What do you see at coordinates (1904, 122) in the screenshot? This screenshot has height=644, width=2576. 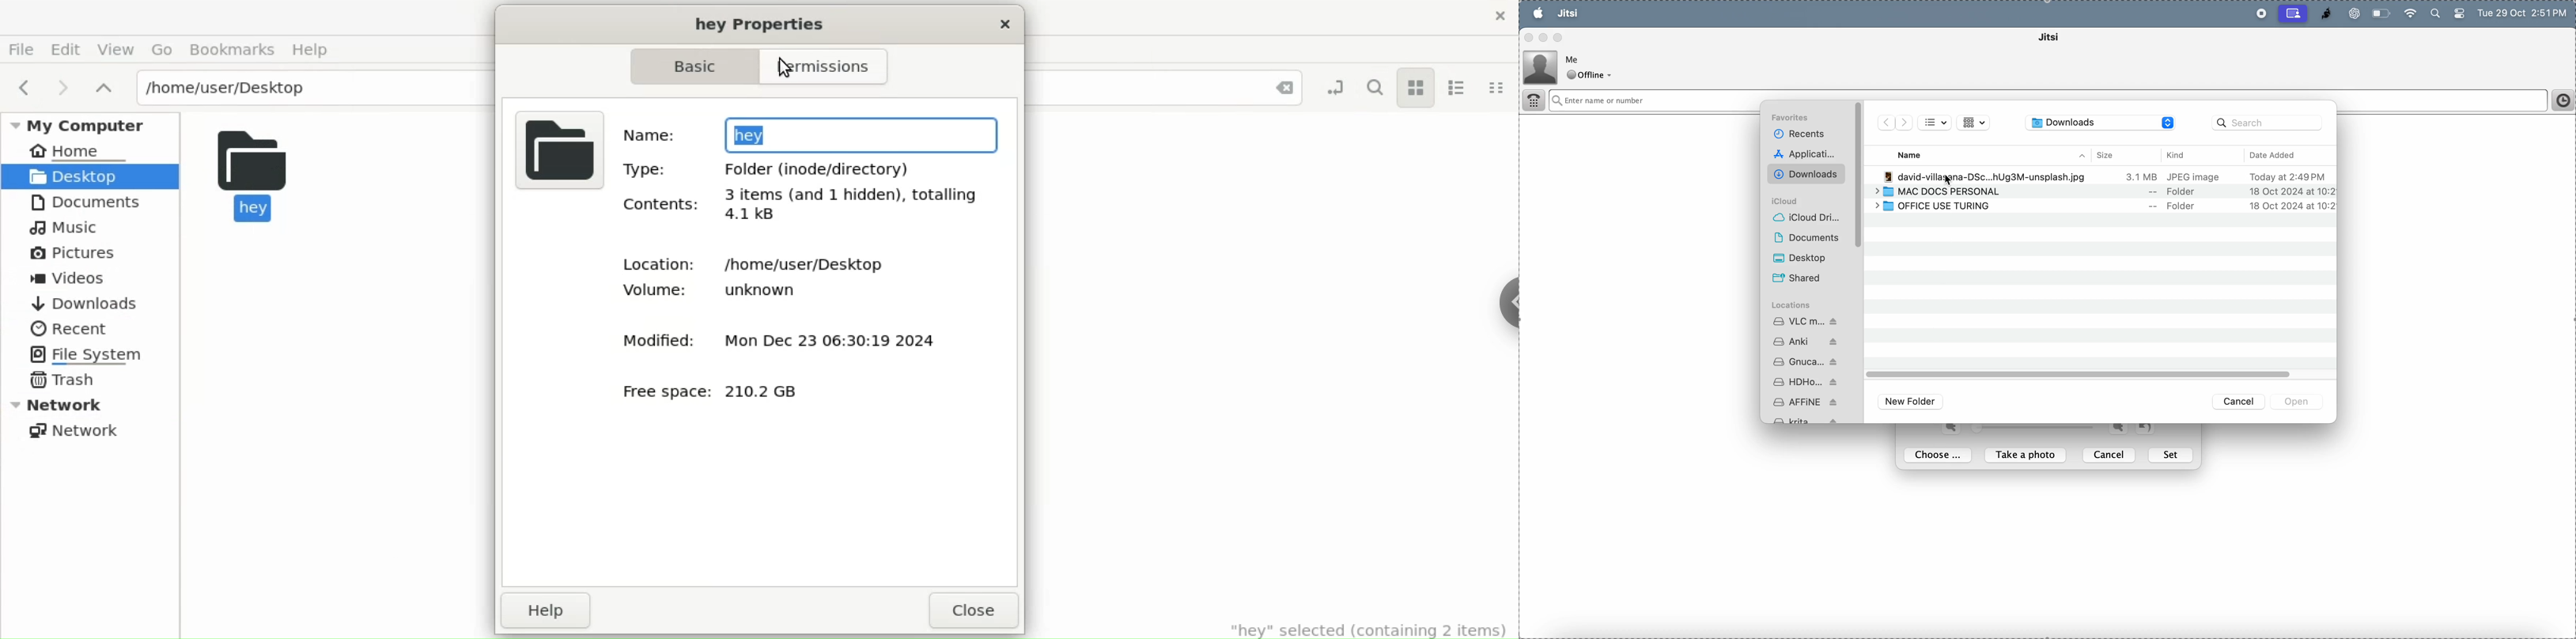 I see `forward` at bounding box center [1904, 122].